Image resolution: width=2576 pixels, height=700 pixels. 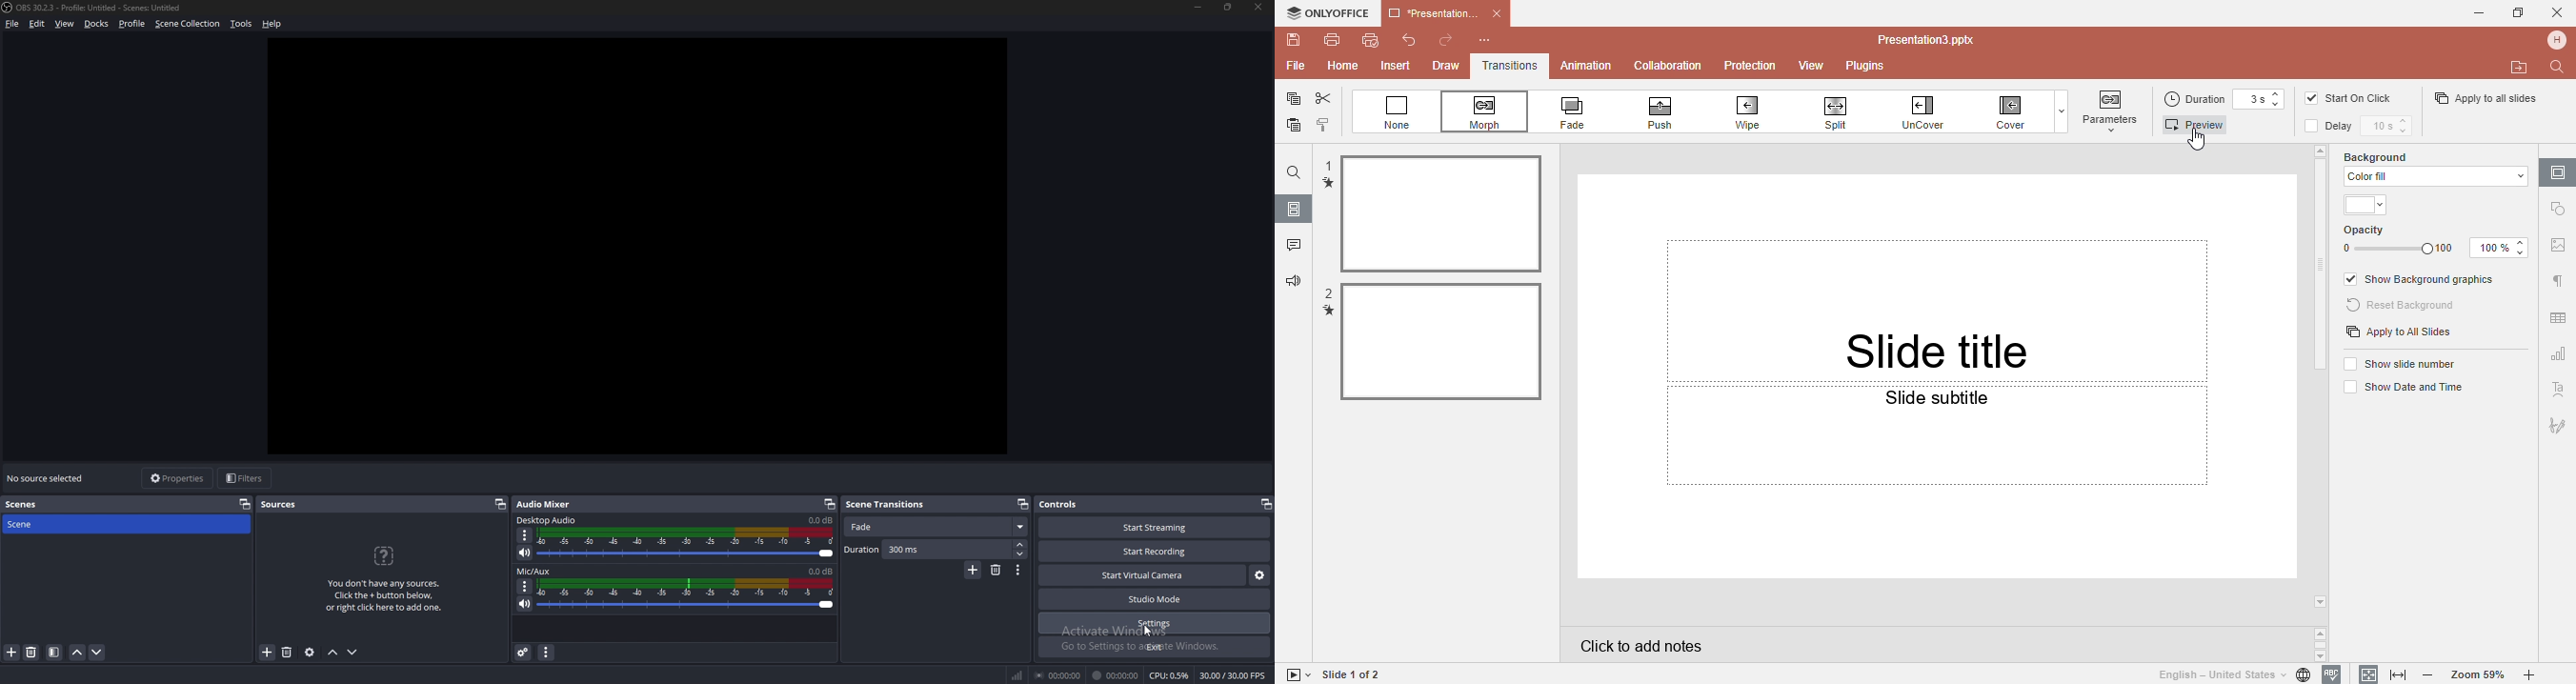 I want to click on help, so click(x=272, y=24).